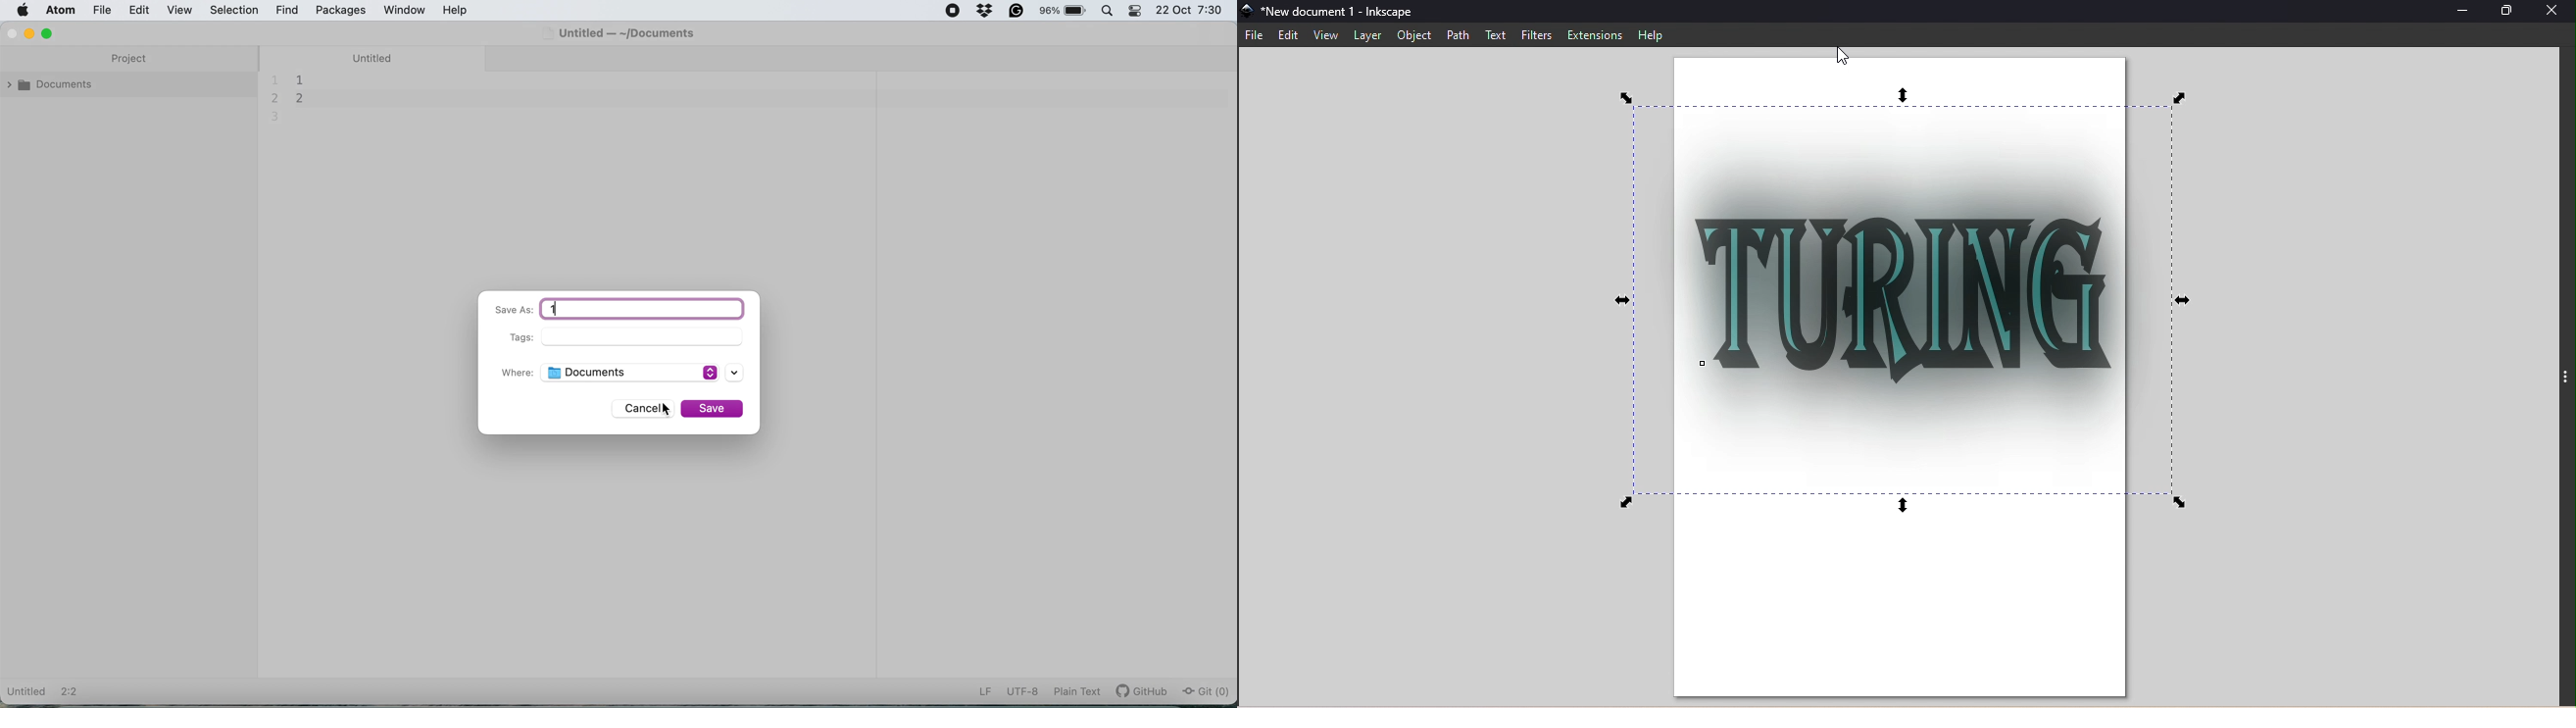  I want to click on selection, so click(236, 9).